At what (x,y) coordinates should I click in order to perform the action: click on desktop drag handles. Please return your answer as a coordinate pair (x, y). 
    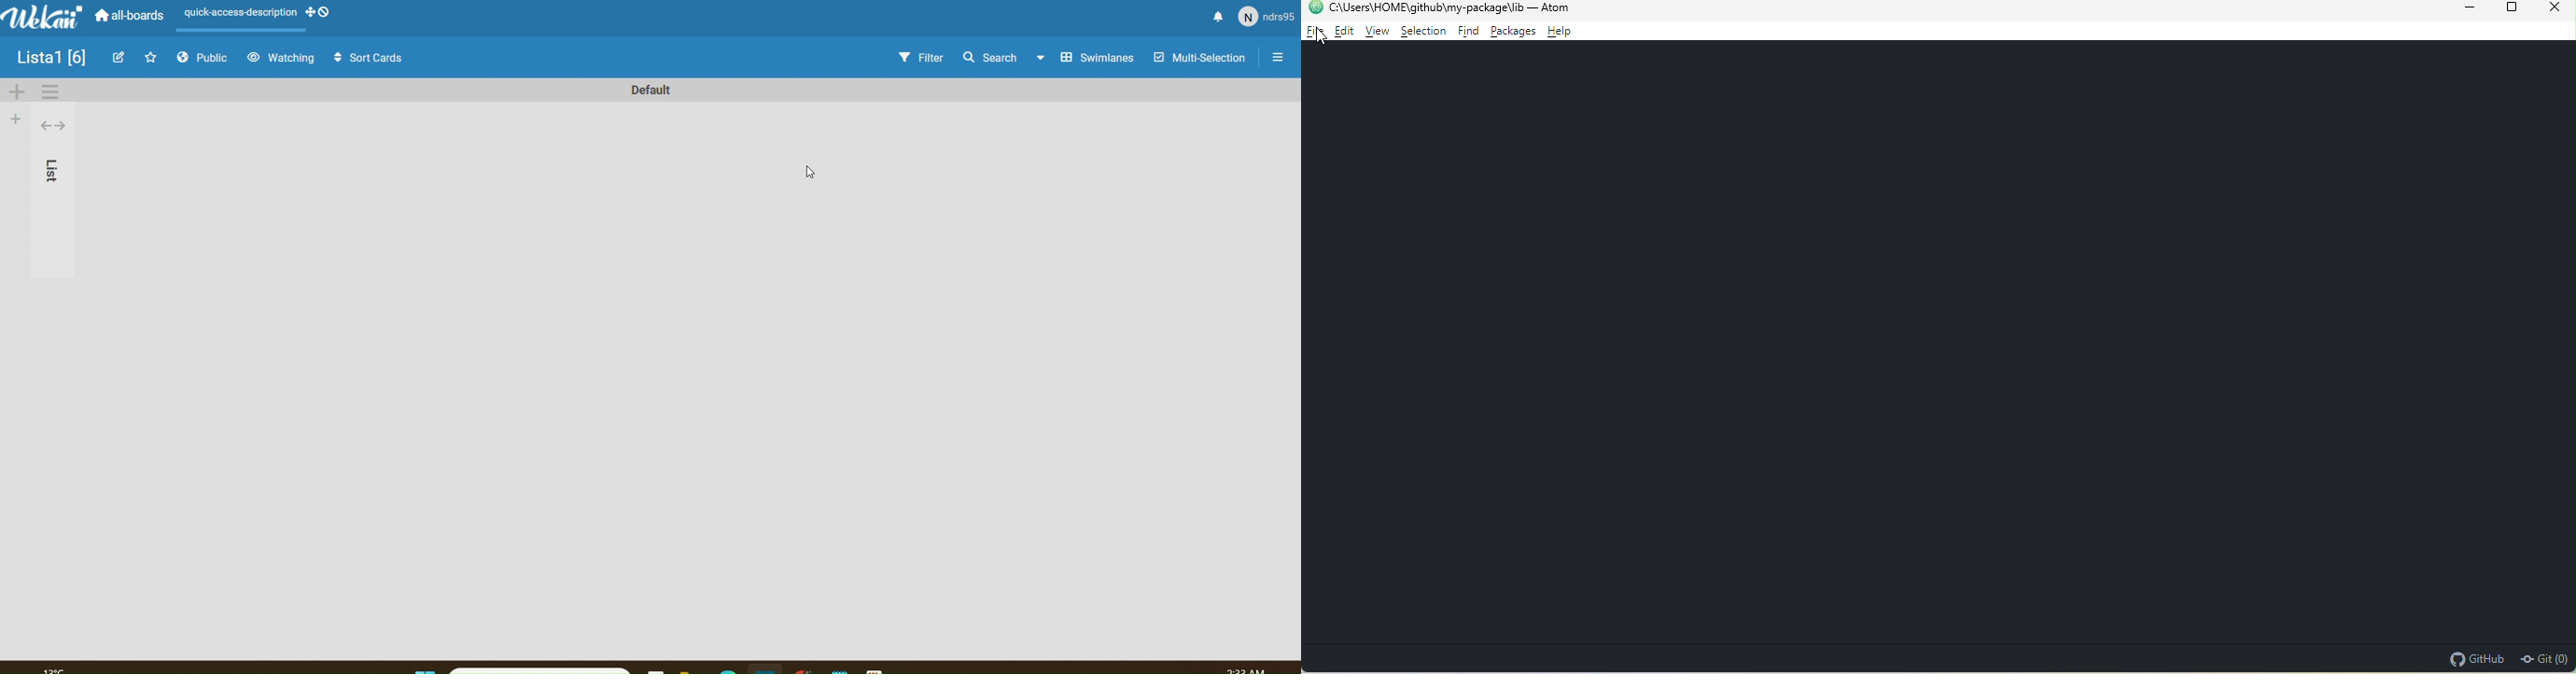
    Looking at the image, I should click on (322, 14).